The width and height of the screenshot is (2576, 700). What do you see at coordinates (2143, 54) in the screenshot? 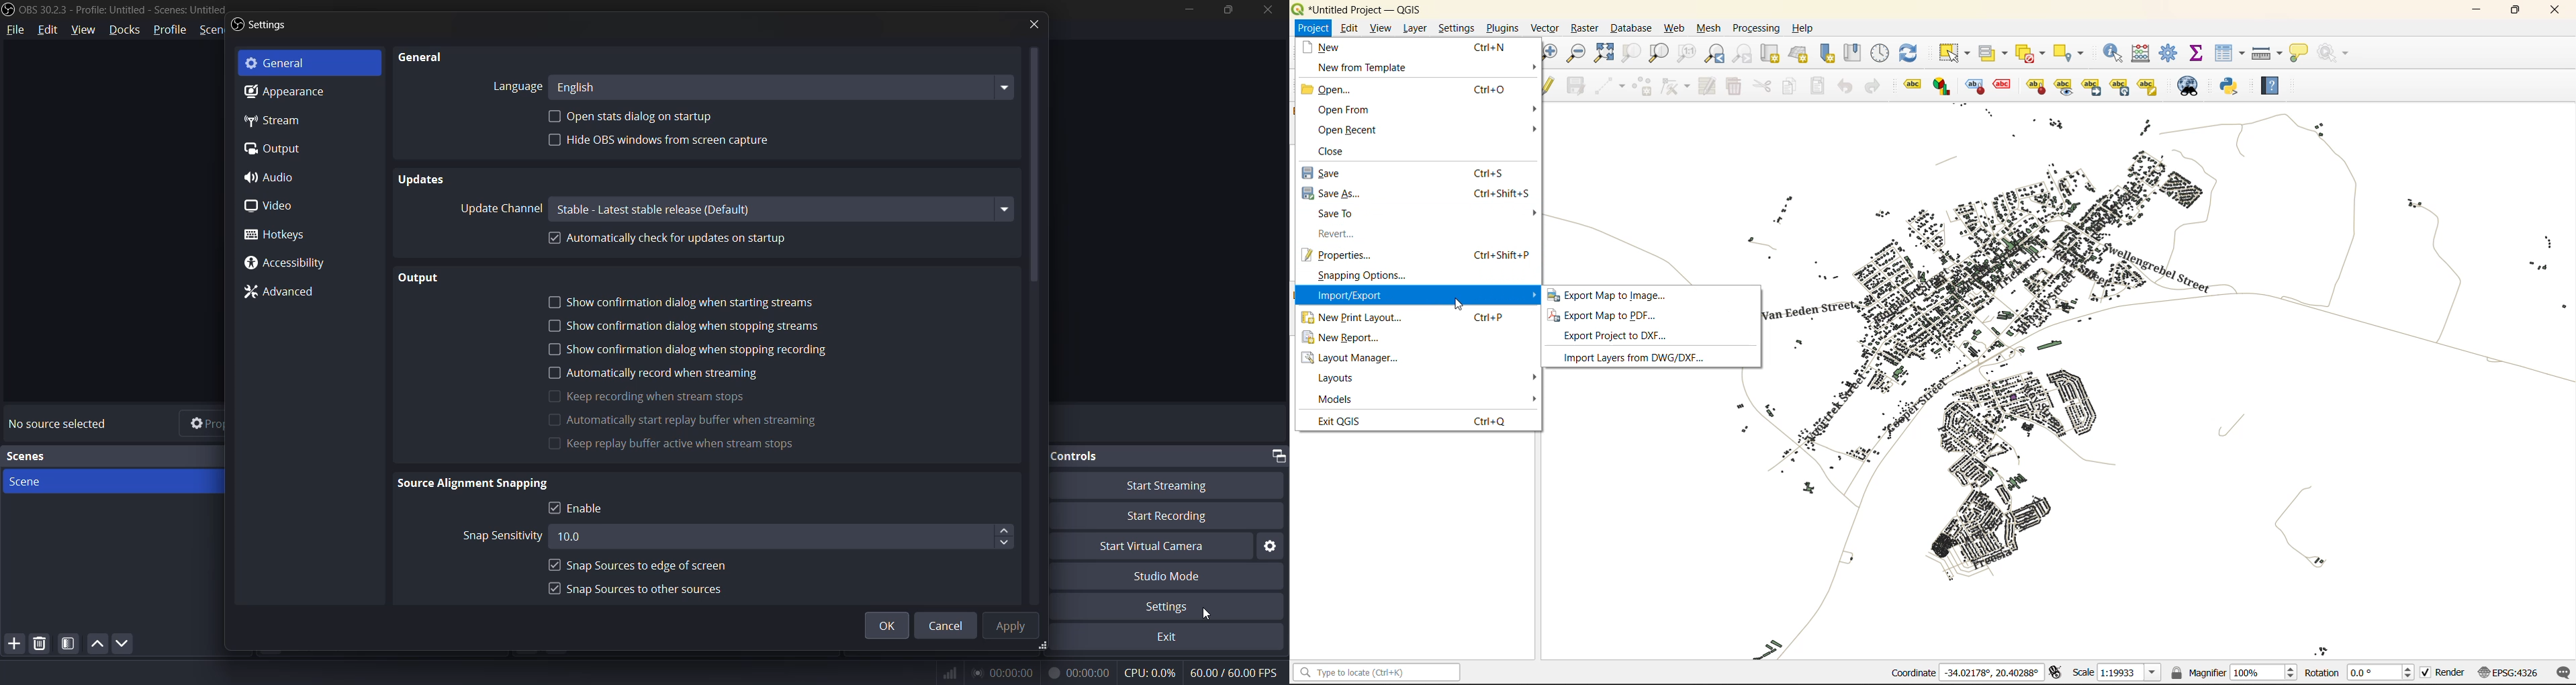
I see `calculator` at bounding box center [2143, 54].